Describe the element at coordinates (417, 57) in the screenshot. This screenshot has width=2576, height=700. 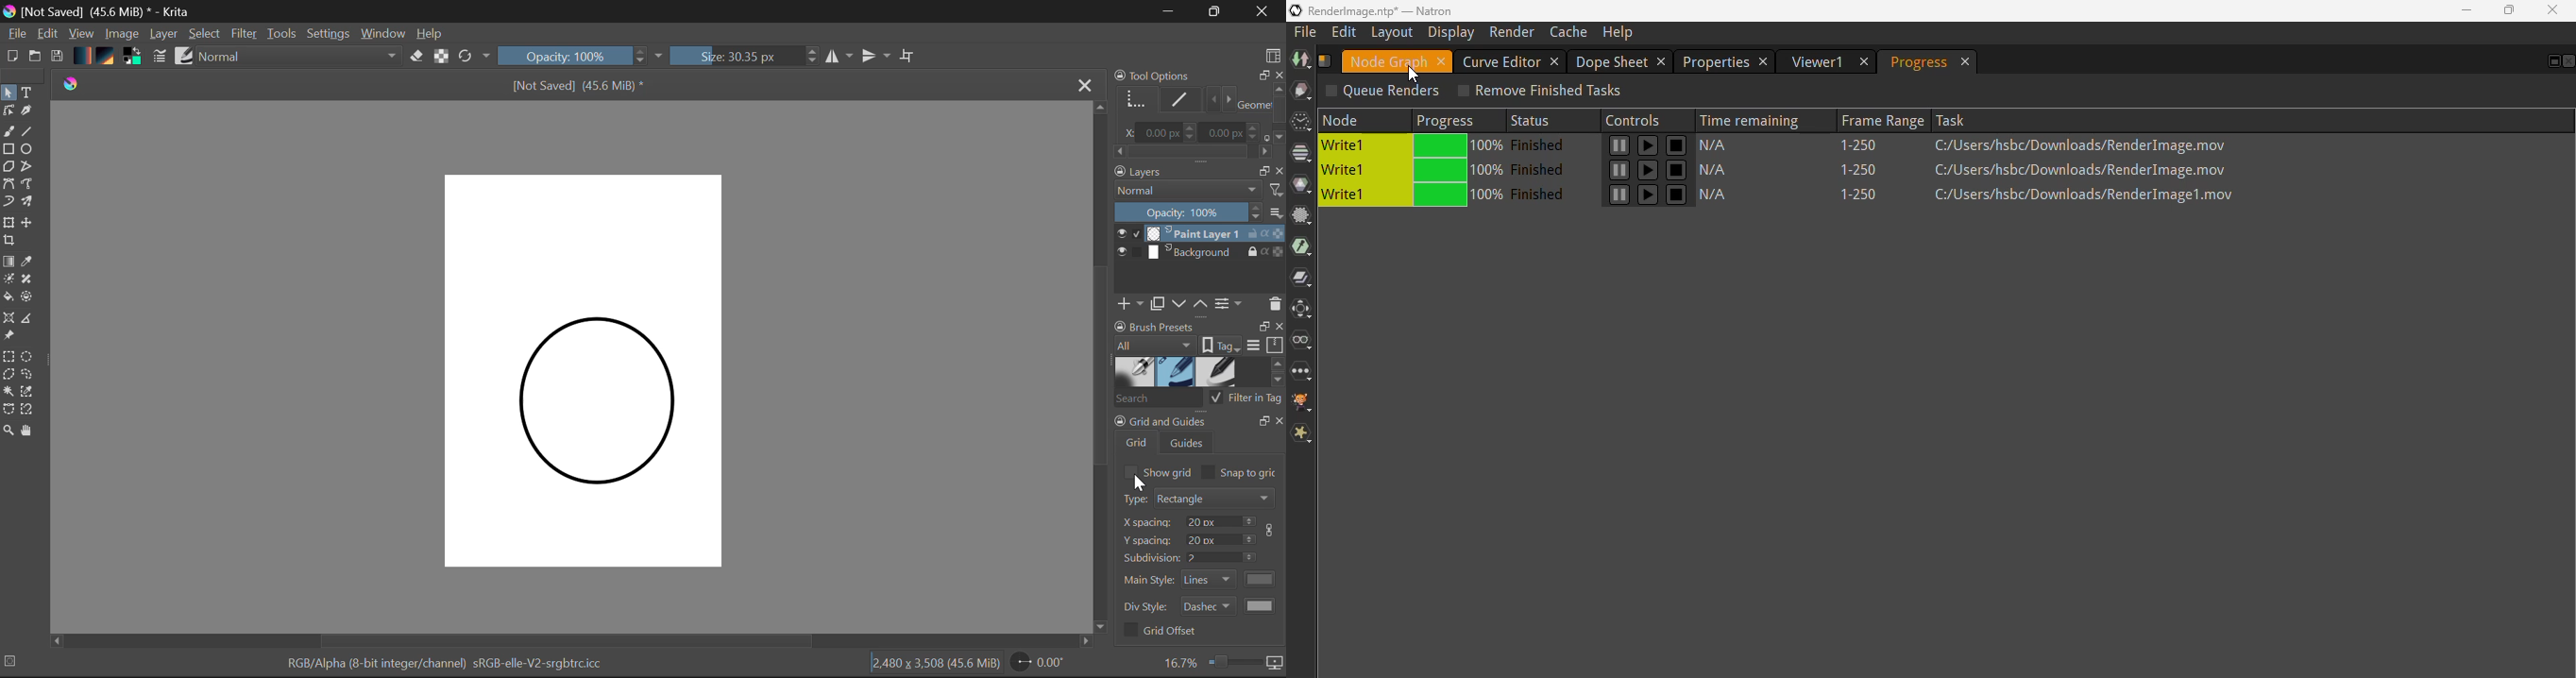
I see `Eraser` at that location.